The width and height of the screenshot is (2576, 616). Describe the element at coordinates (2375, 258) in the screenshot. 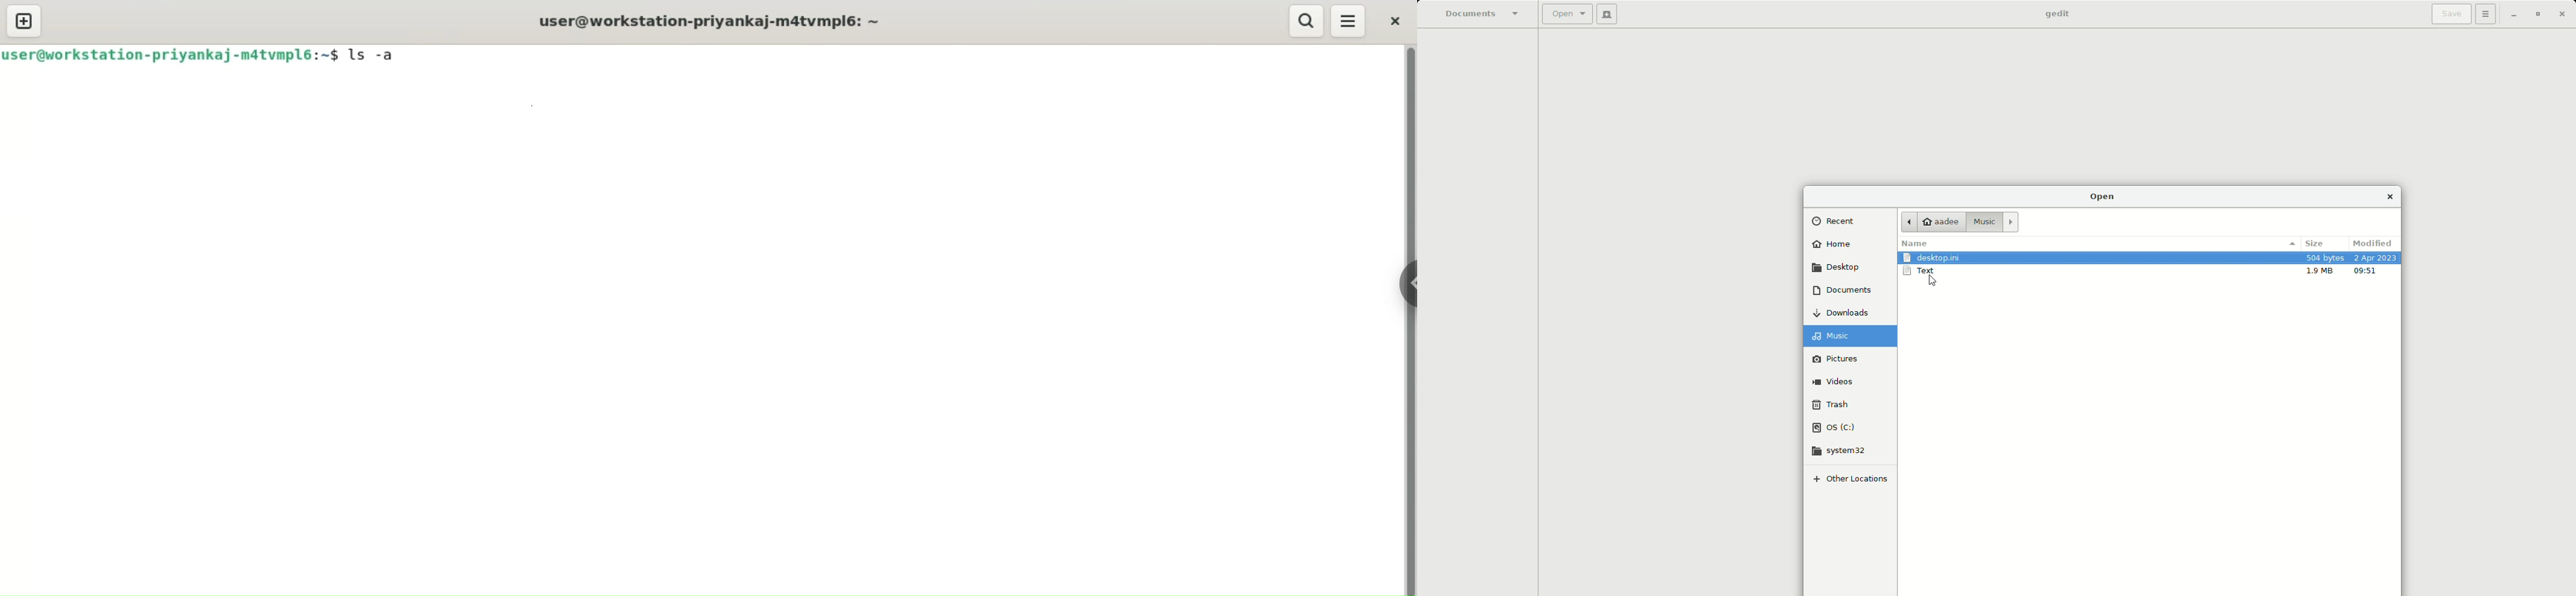

I see `date` at that location.